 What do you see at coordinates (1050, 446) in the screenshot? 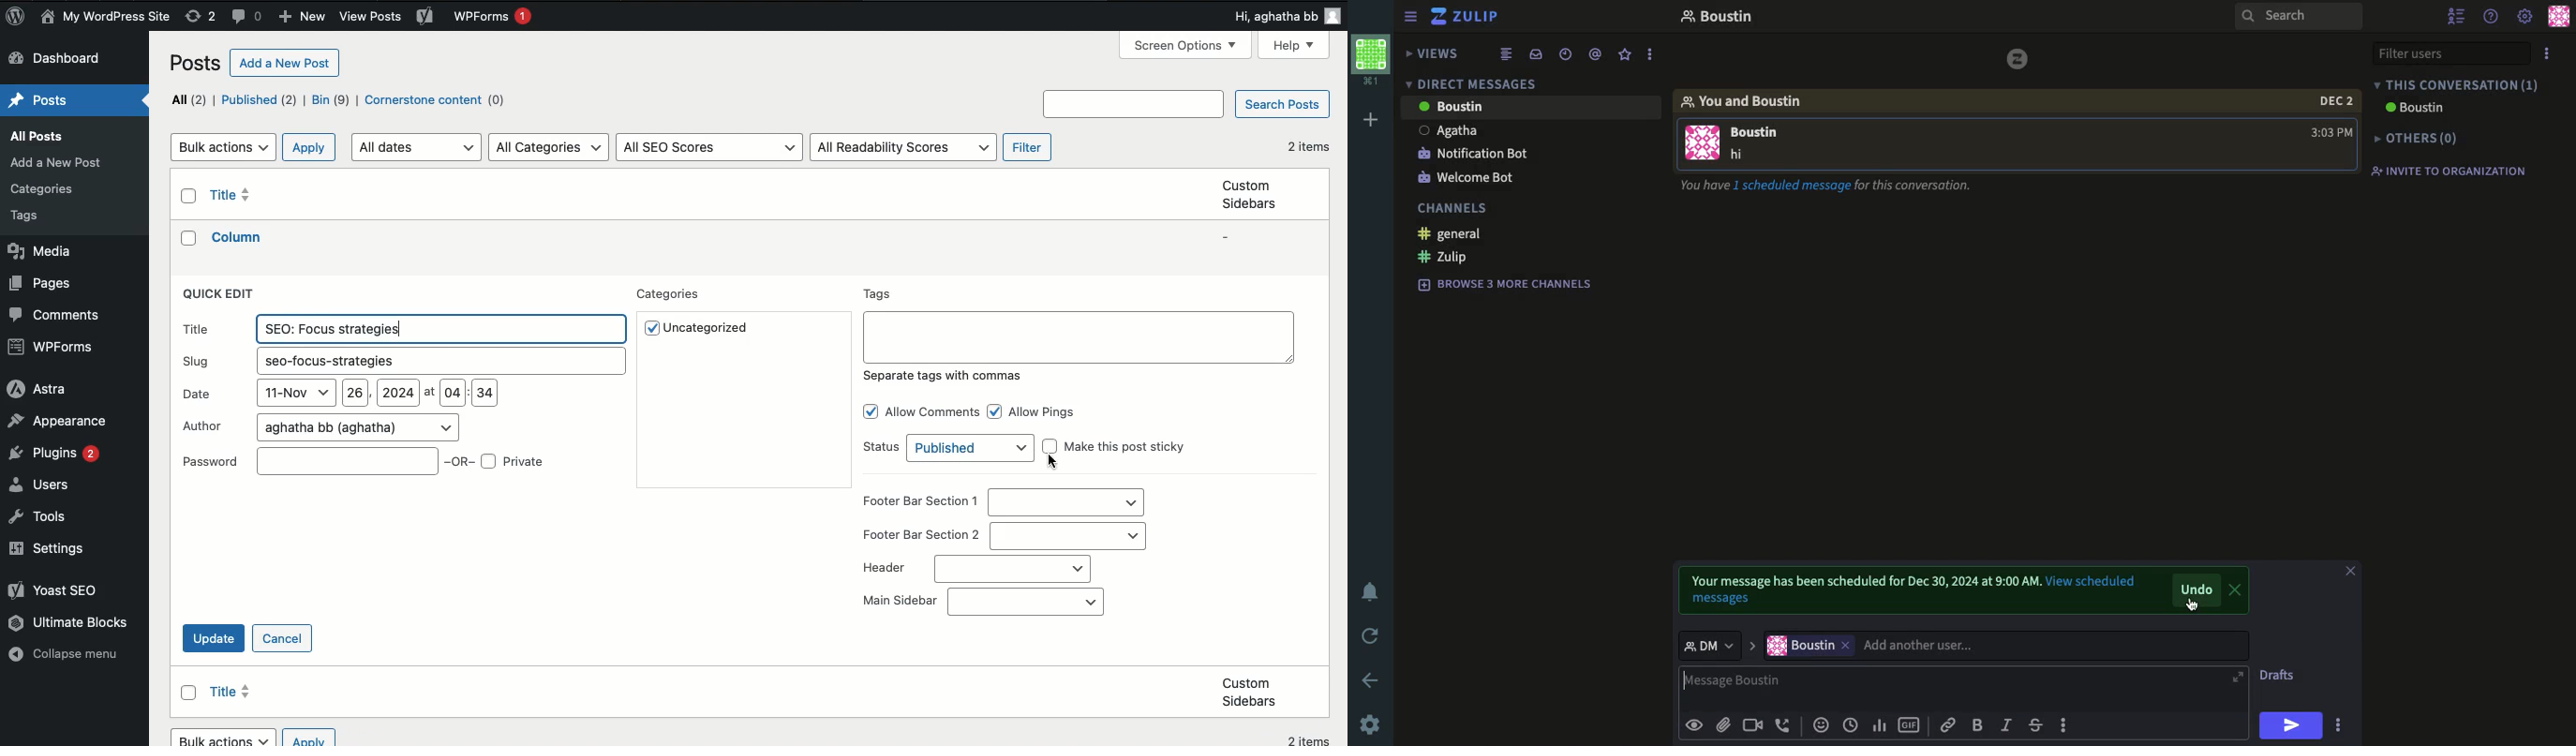
I see `Checkbox` at bounding box center [1050, 446].